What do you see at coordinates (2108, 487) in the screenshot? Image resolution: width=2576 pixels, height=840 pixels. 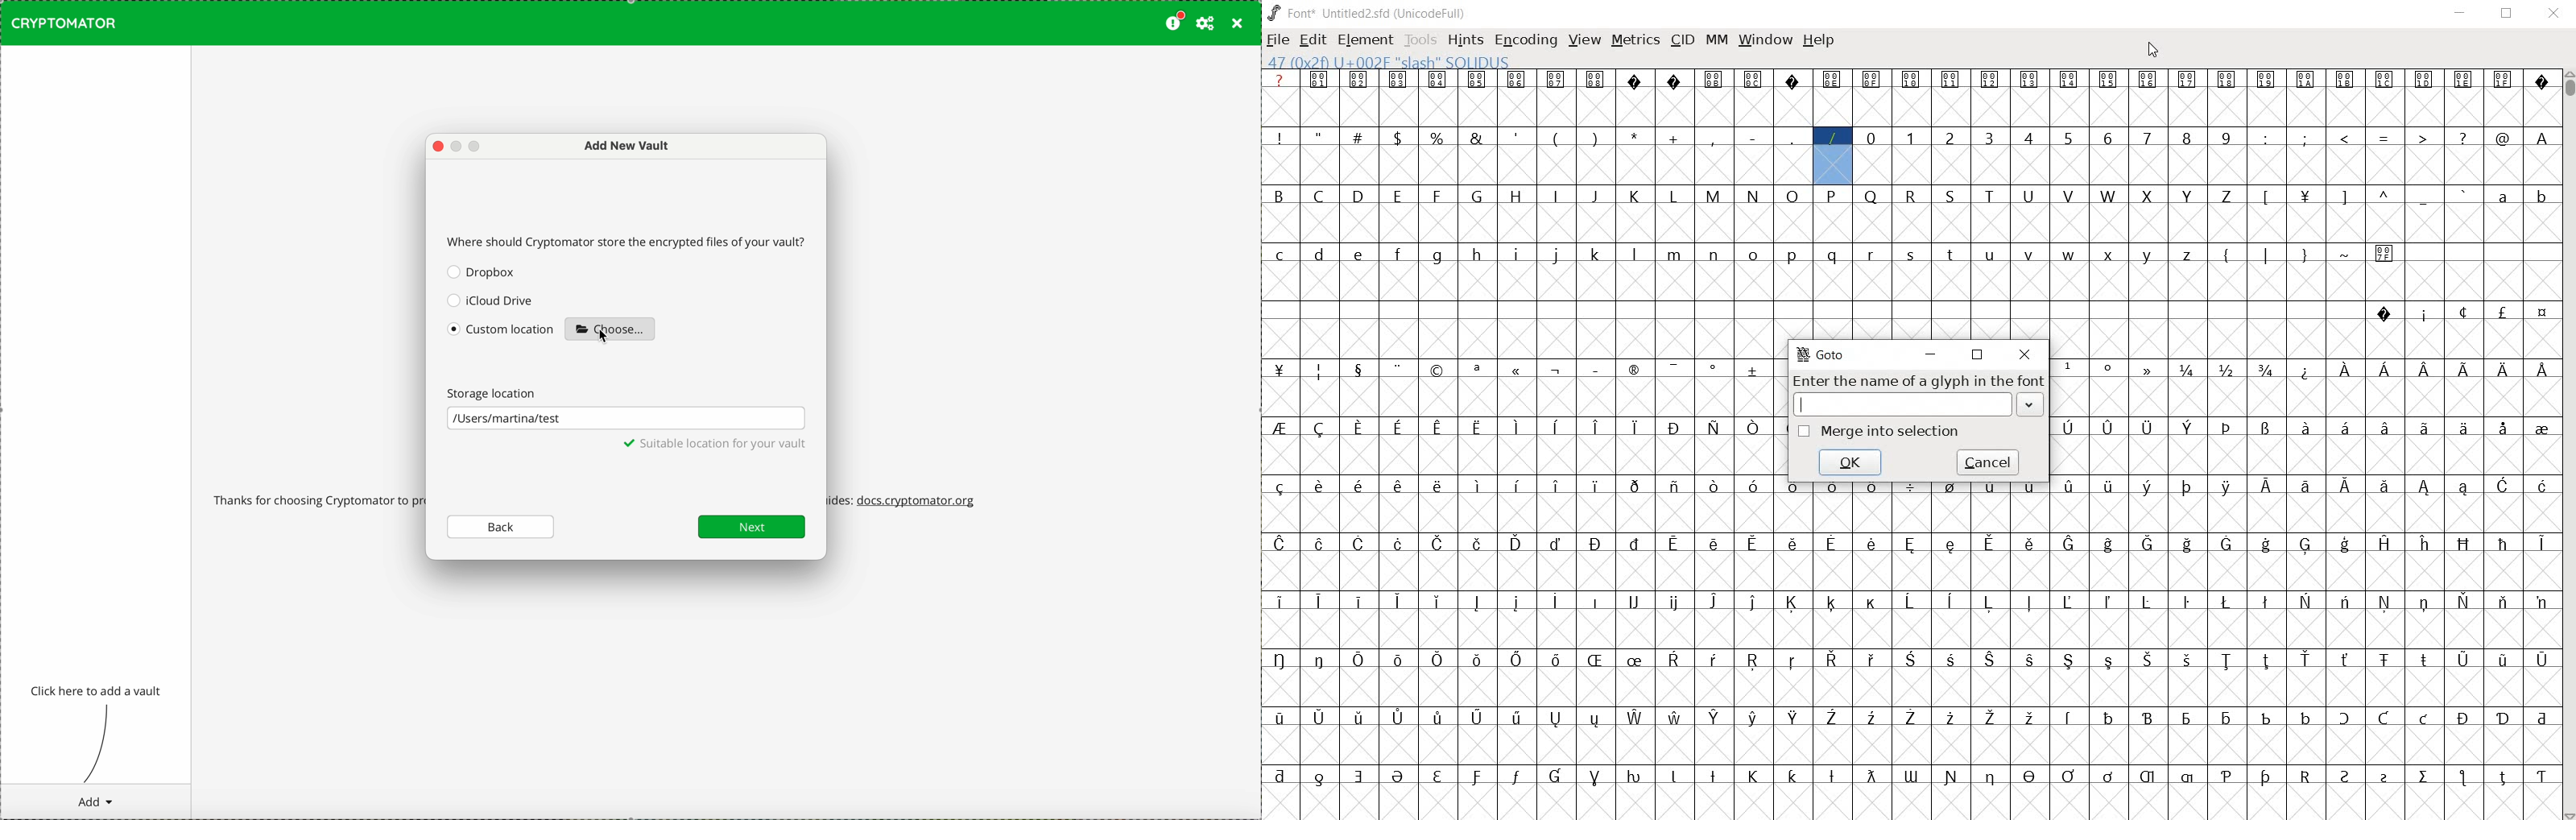 I see `glyph` at bounding box center [2108, 487].